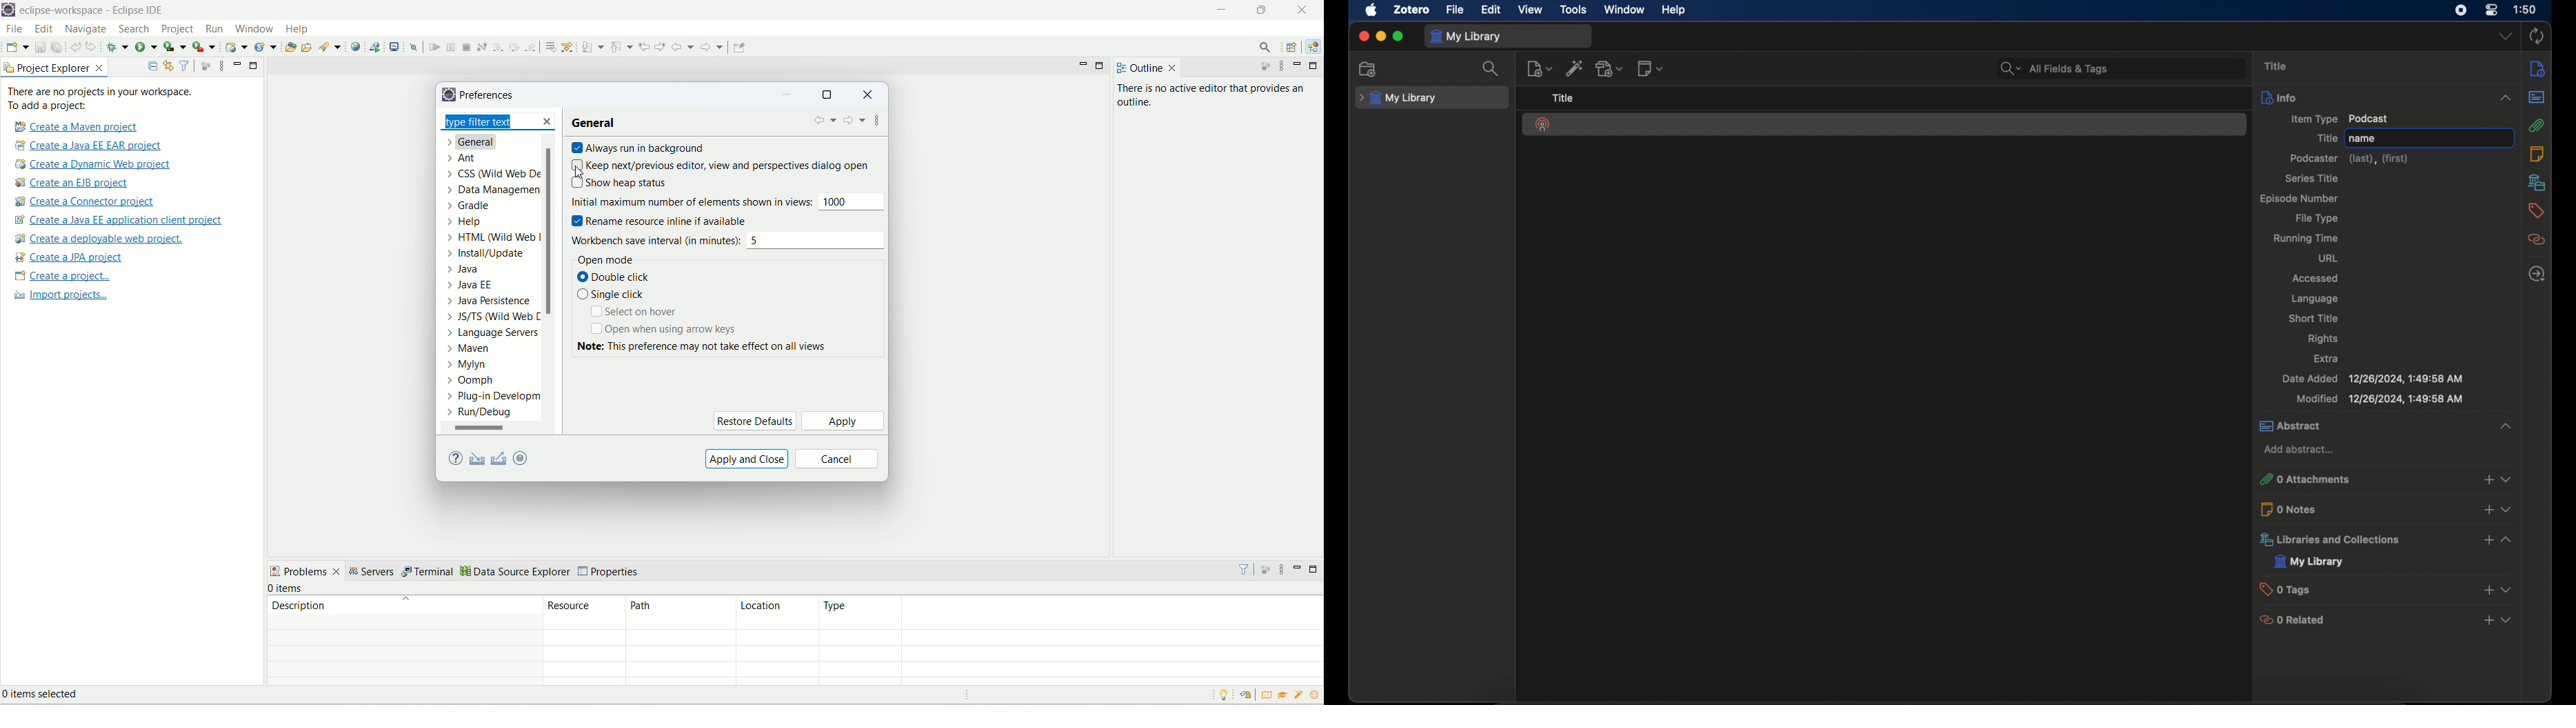 This screenshot has width=2576, height=728. What do you see at coordinates (2386, 427) in the screenshot?
I see `abstract` at bounding box center [2386, 427].